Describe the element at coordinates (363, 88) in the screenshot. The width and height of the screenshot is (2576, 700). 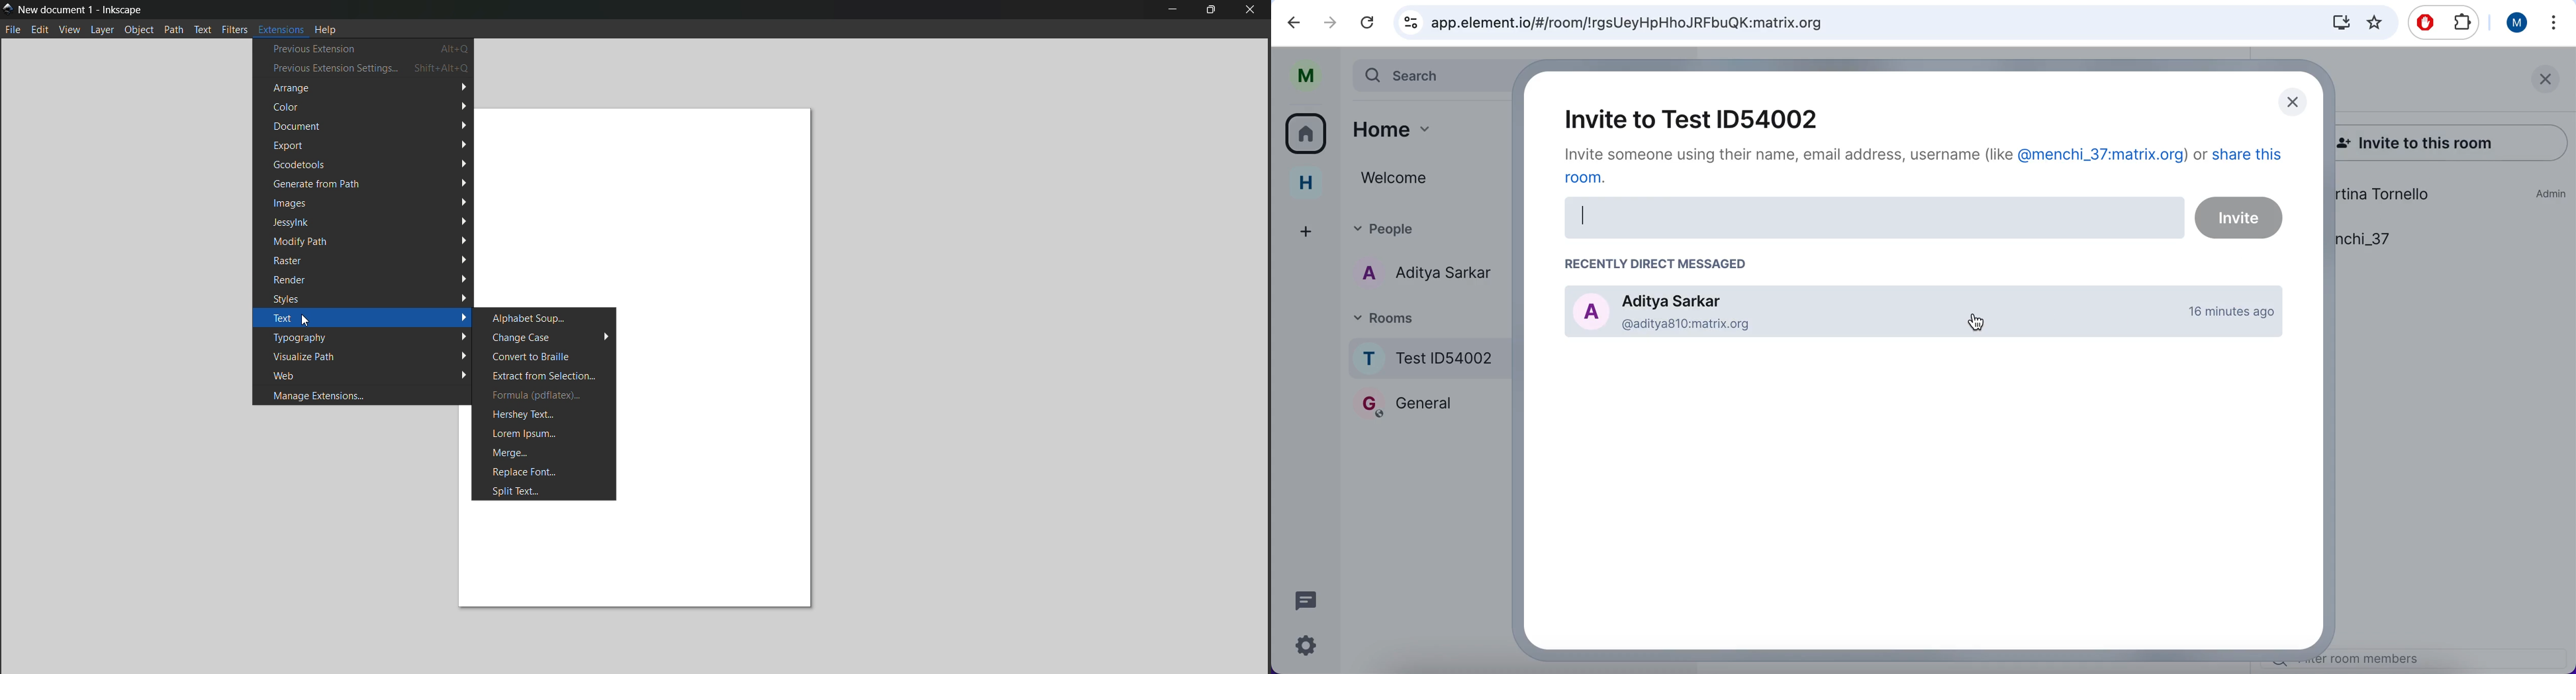
I see `arrange` at that location.